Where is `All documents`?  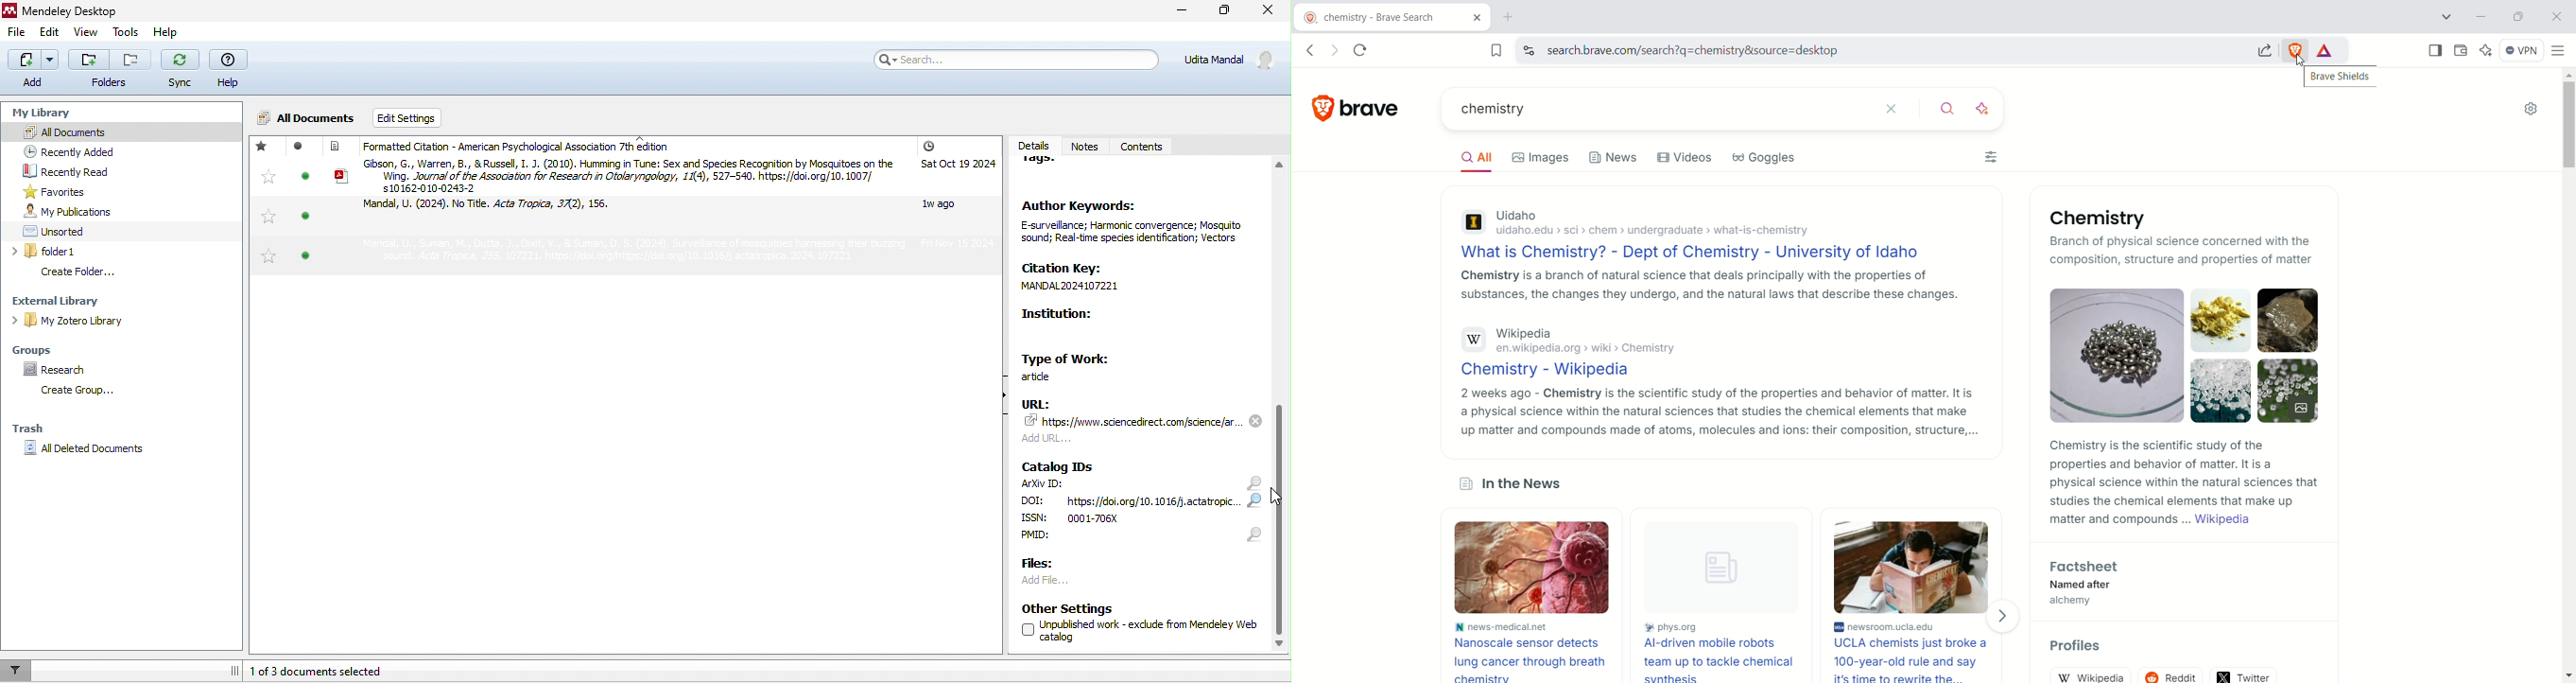 All documents is located at coordinates (307, 119).